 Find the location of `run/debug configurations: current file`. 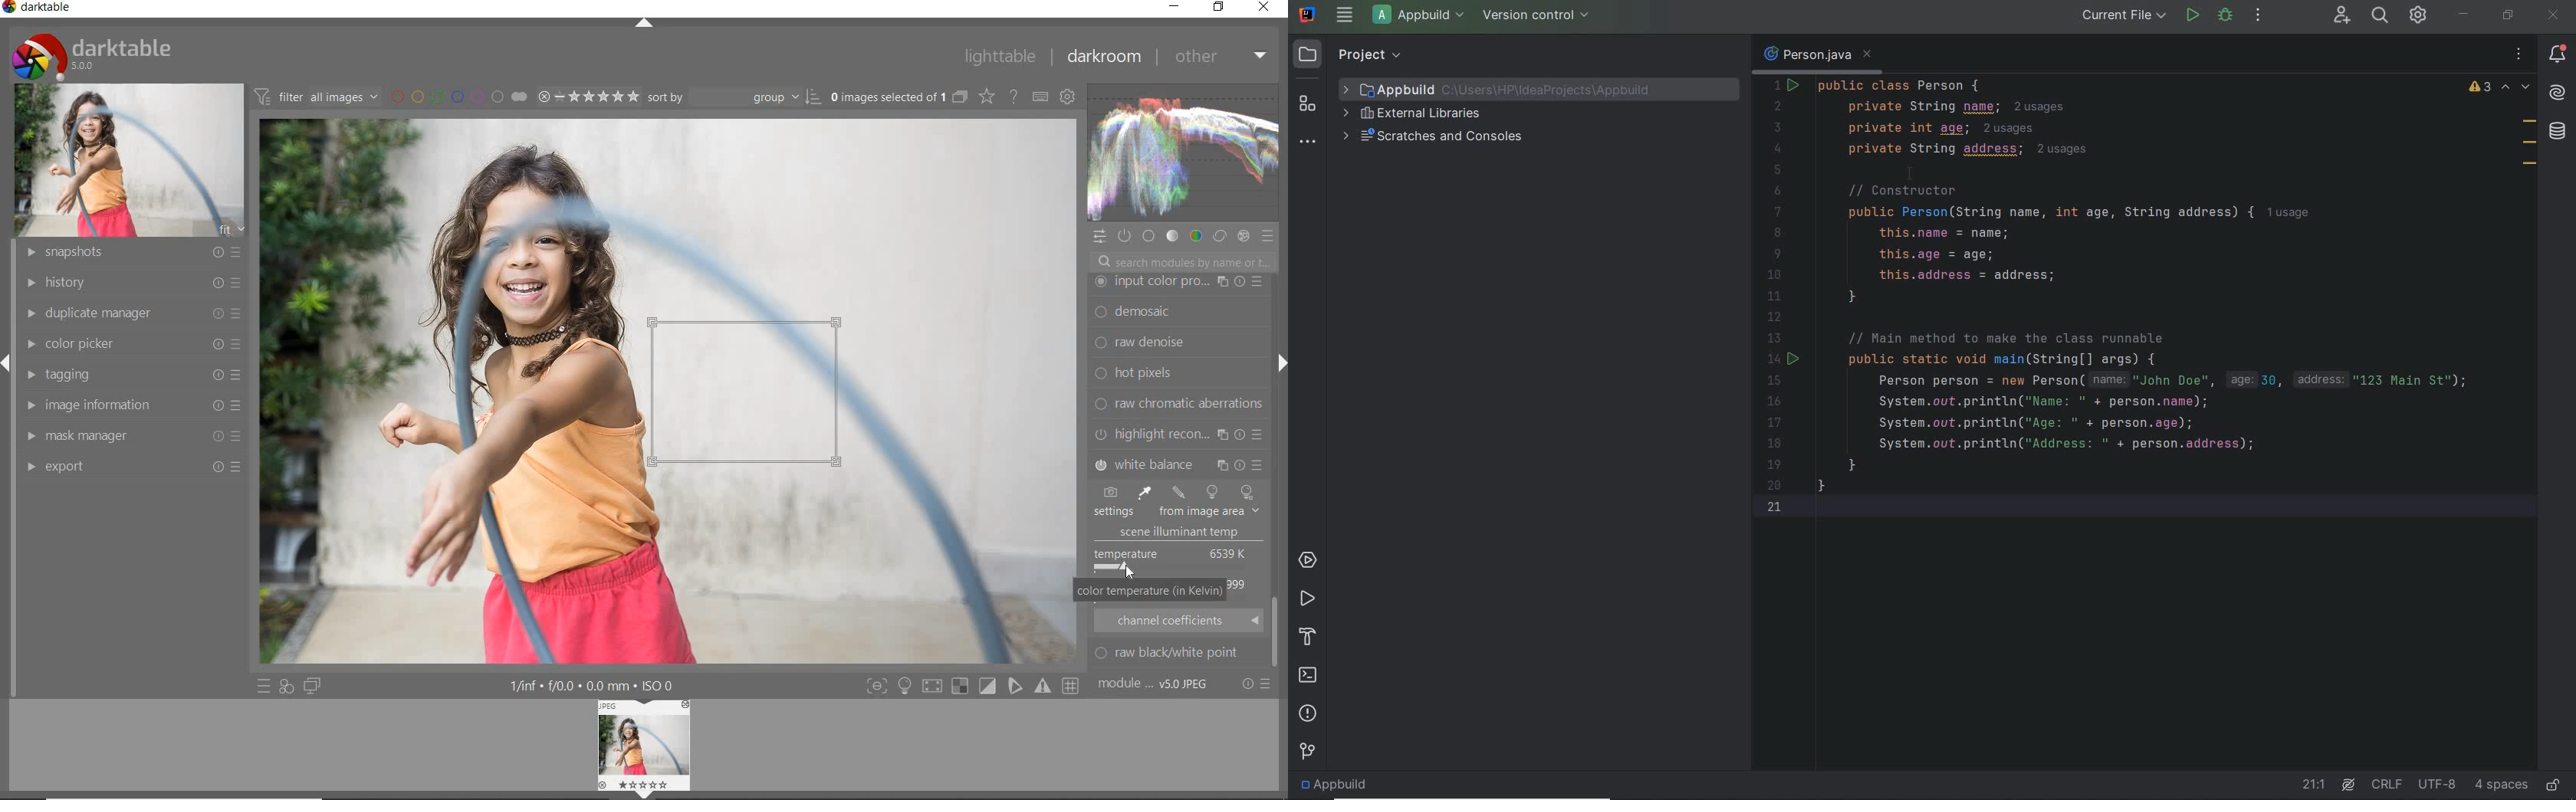

run/debug configurations: current file is located at coordinates (2124, 15).